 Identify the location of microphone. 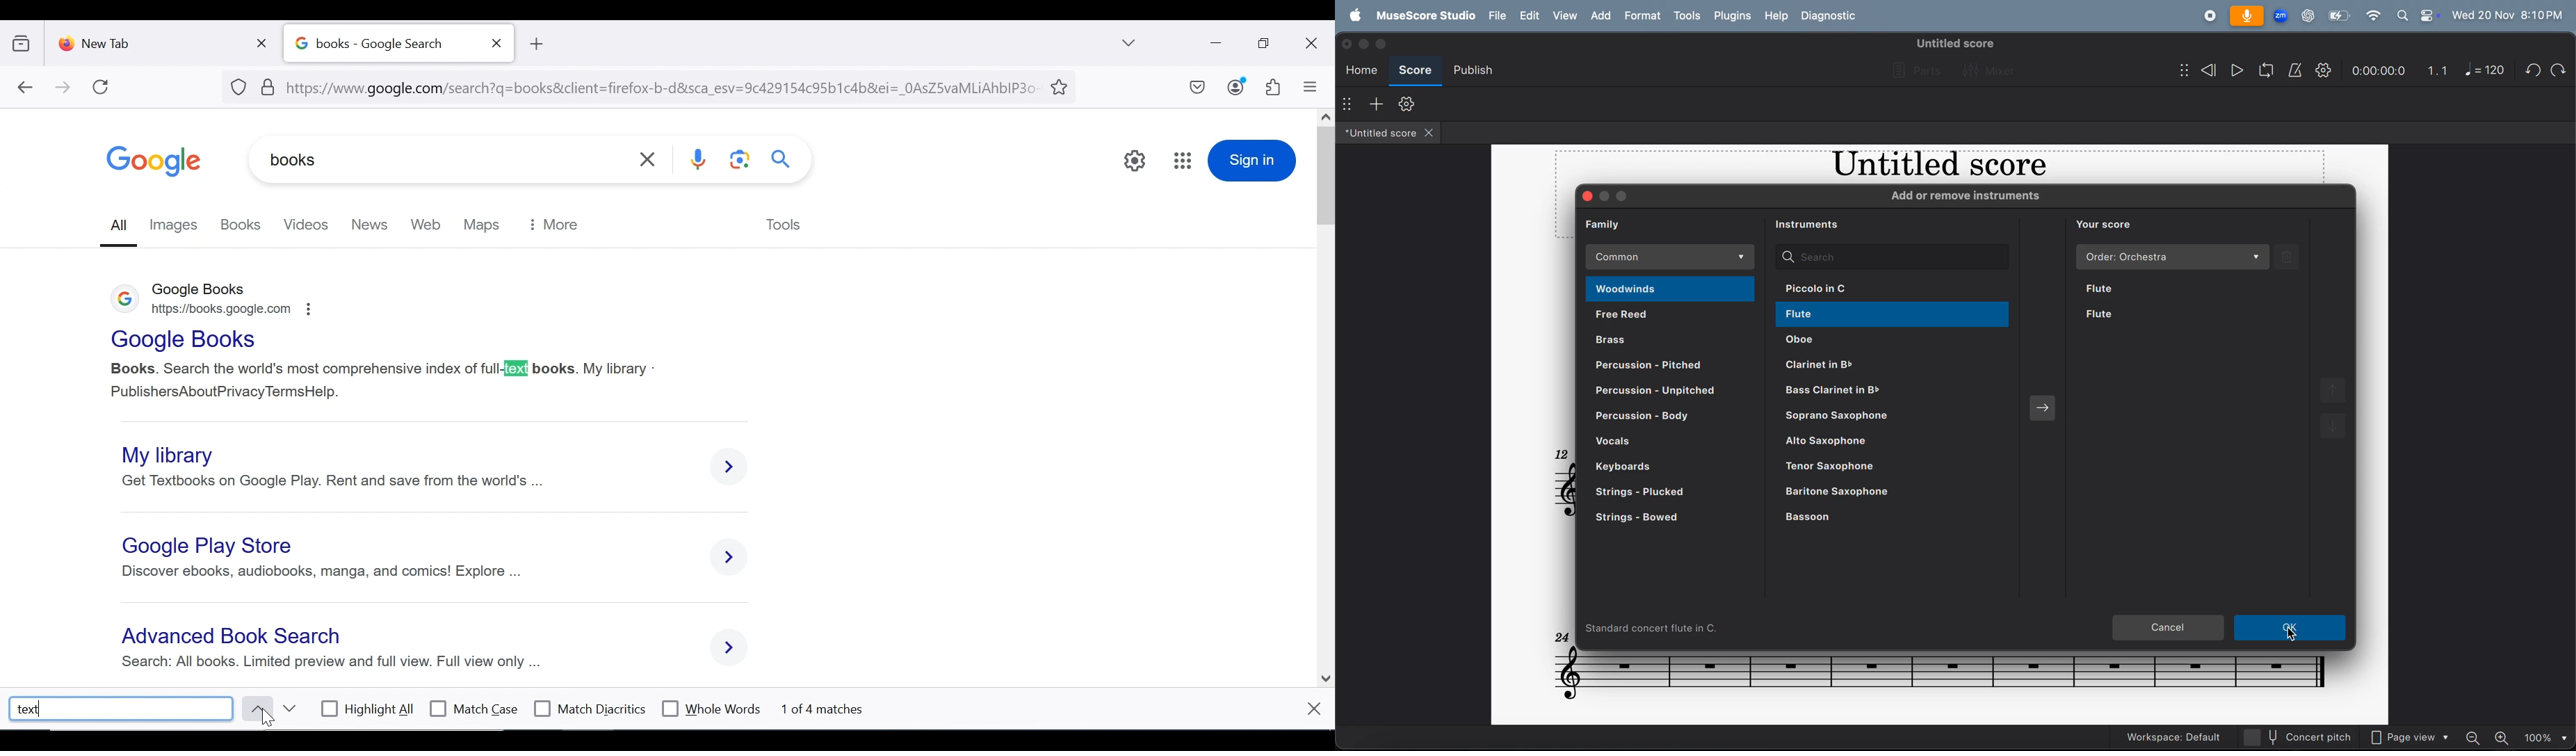
(2247, 16).